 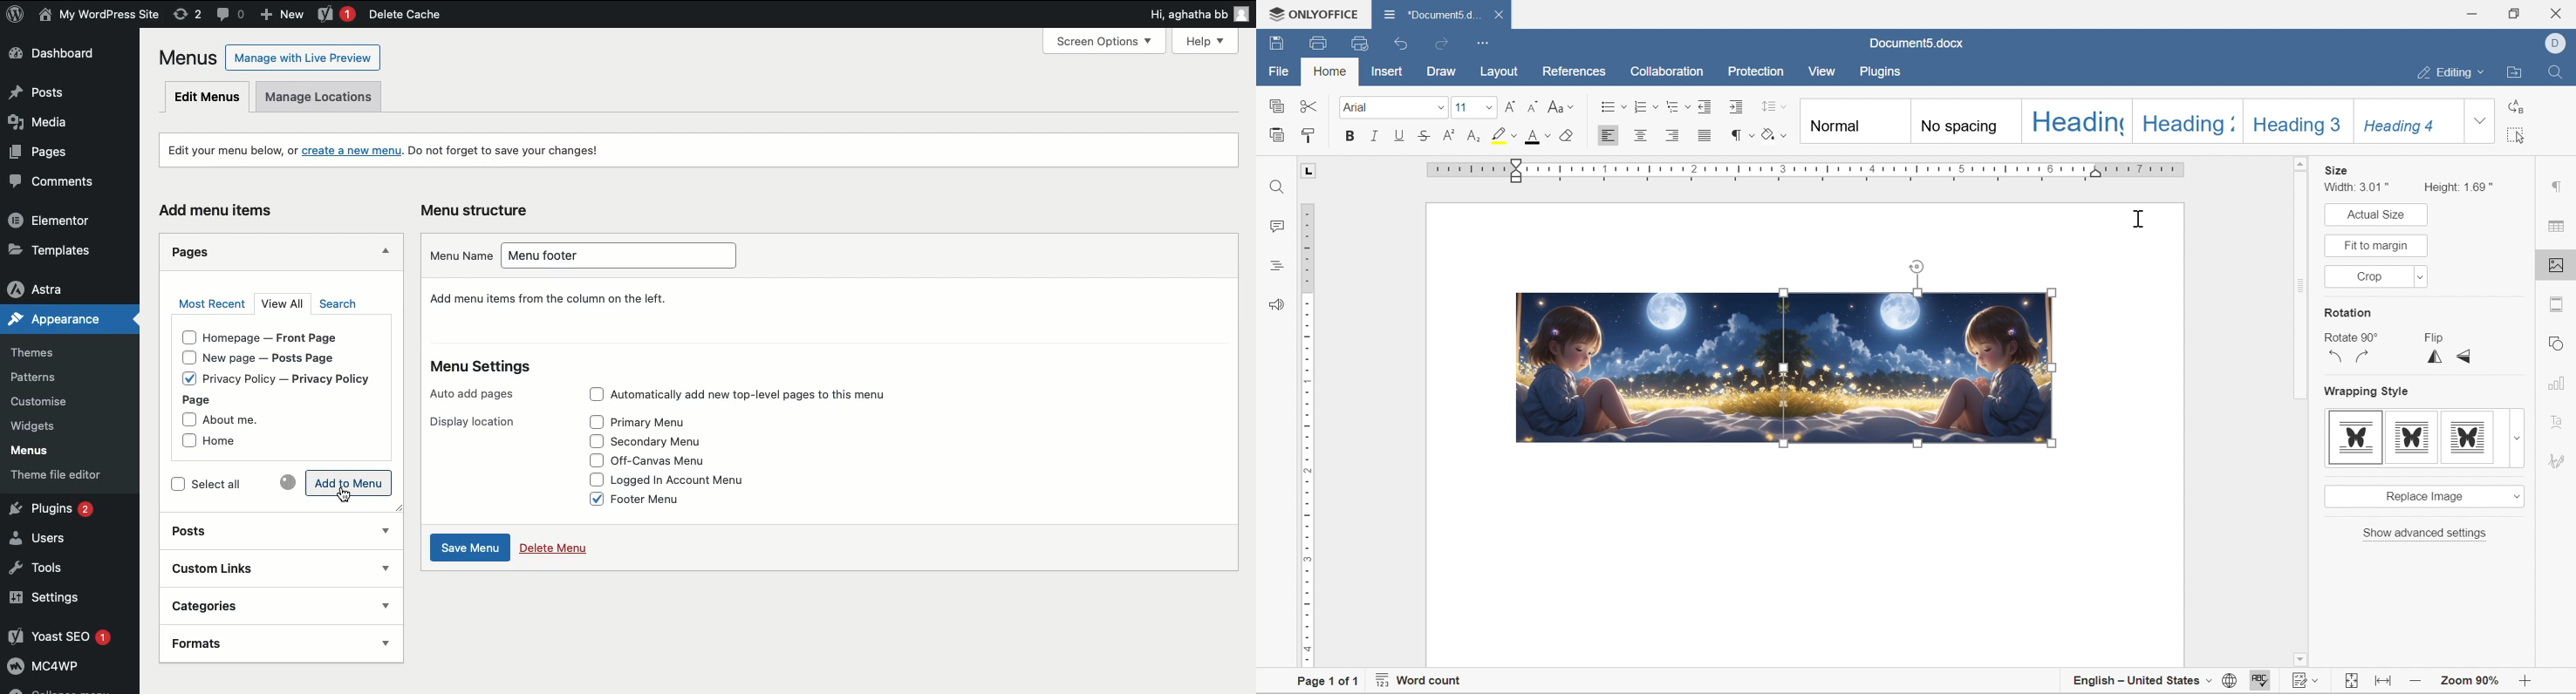 What do you see at coordinates (176, 485) in the screenshot?
I see `checkbox` at bounding box center [176, 485].